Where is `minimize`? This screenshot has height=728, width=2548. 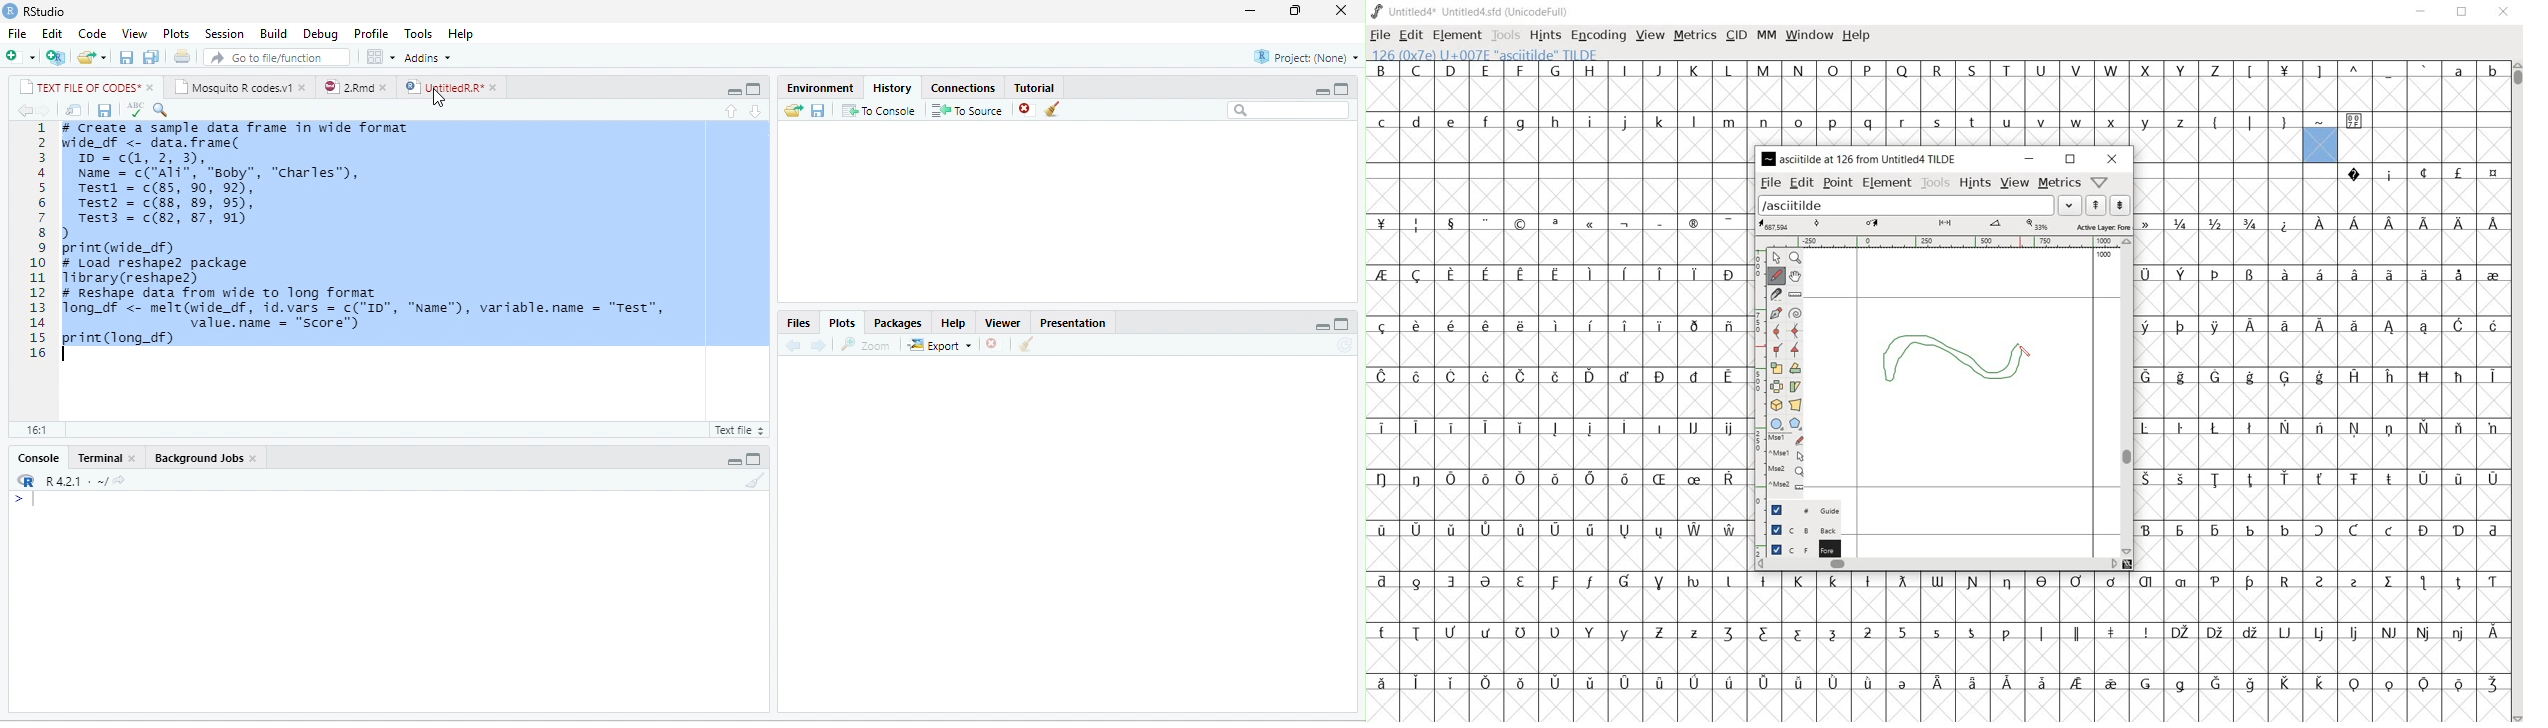
minimize is located at coordinates (734, 92).